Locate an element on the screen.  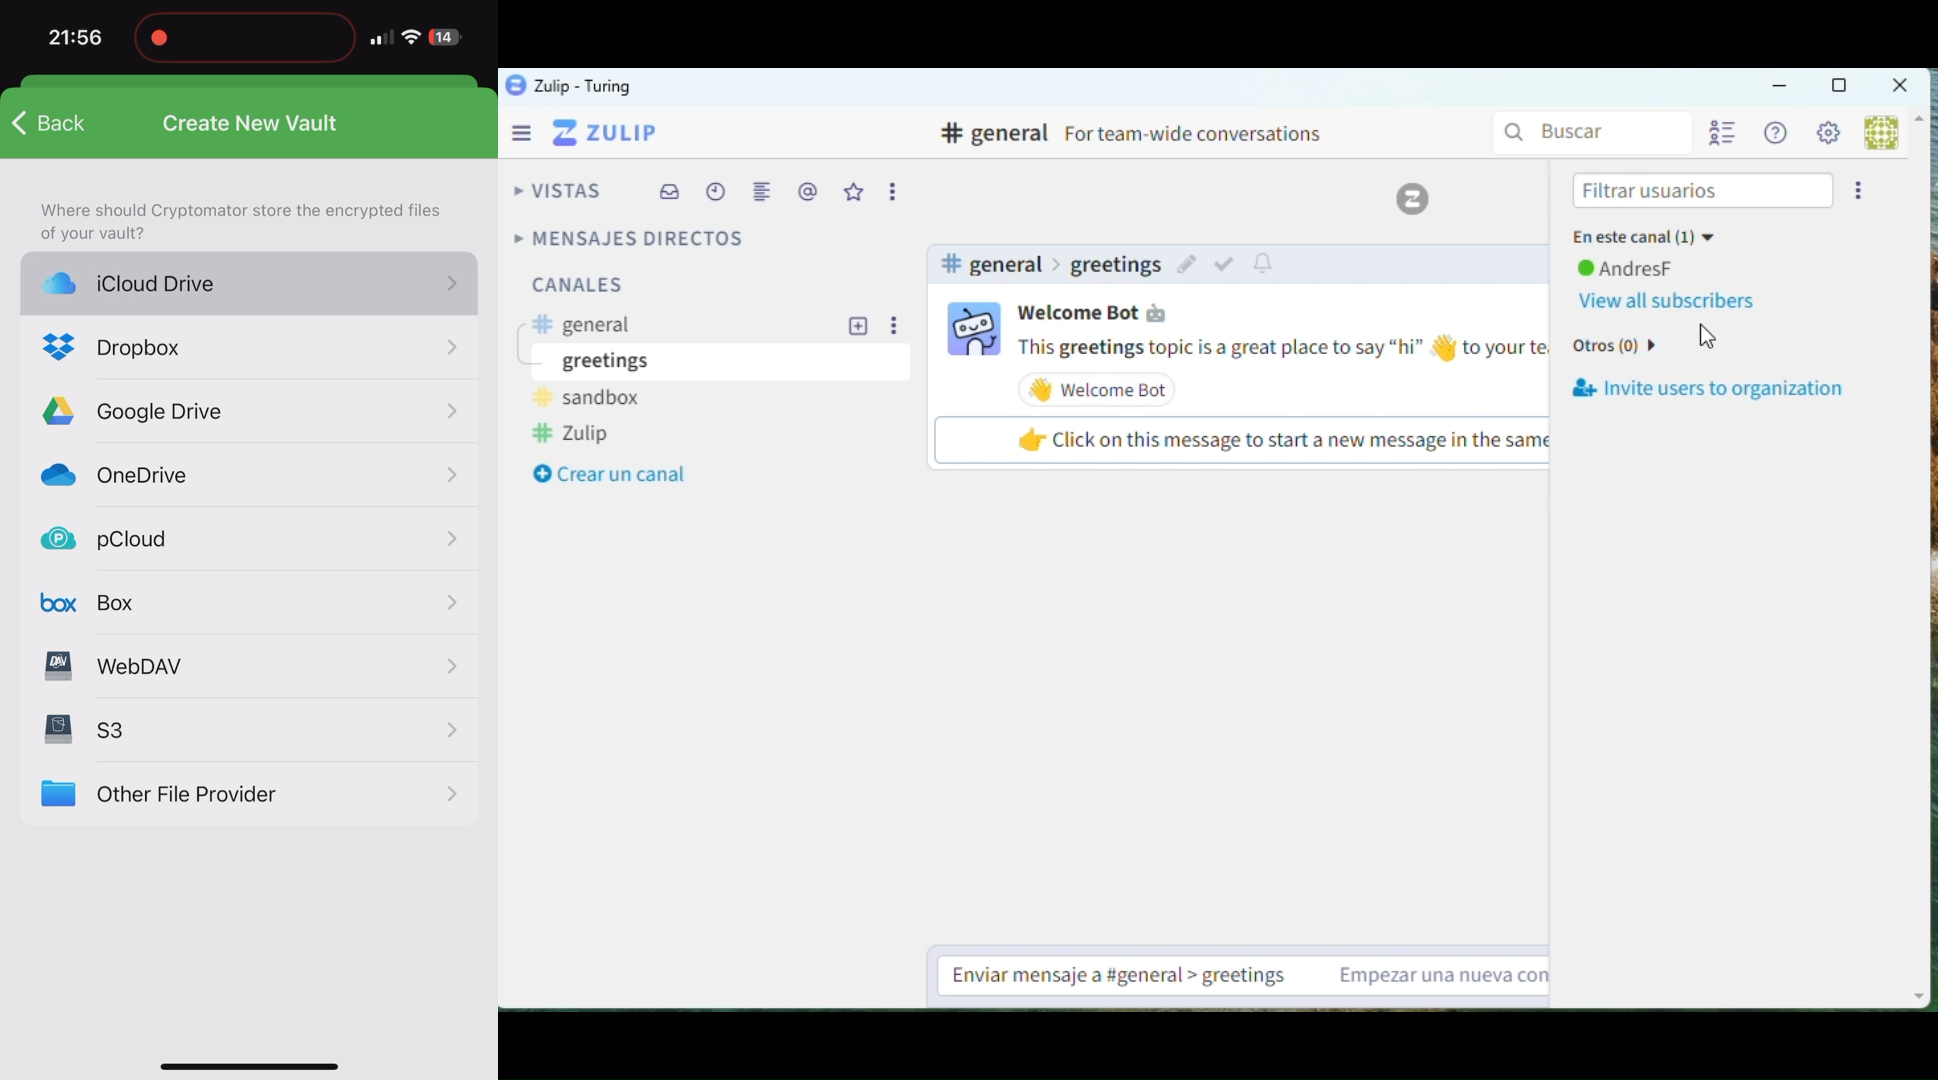
INbox is located at coordinates (670, 190).